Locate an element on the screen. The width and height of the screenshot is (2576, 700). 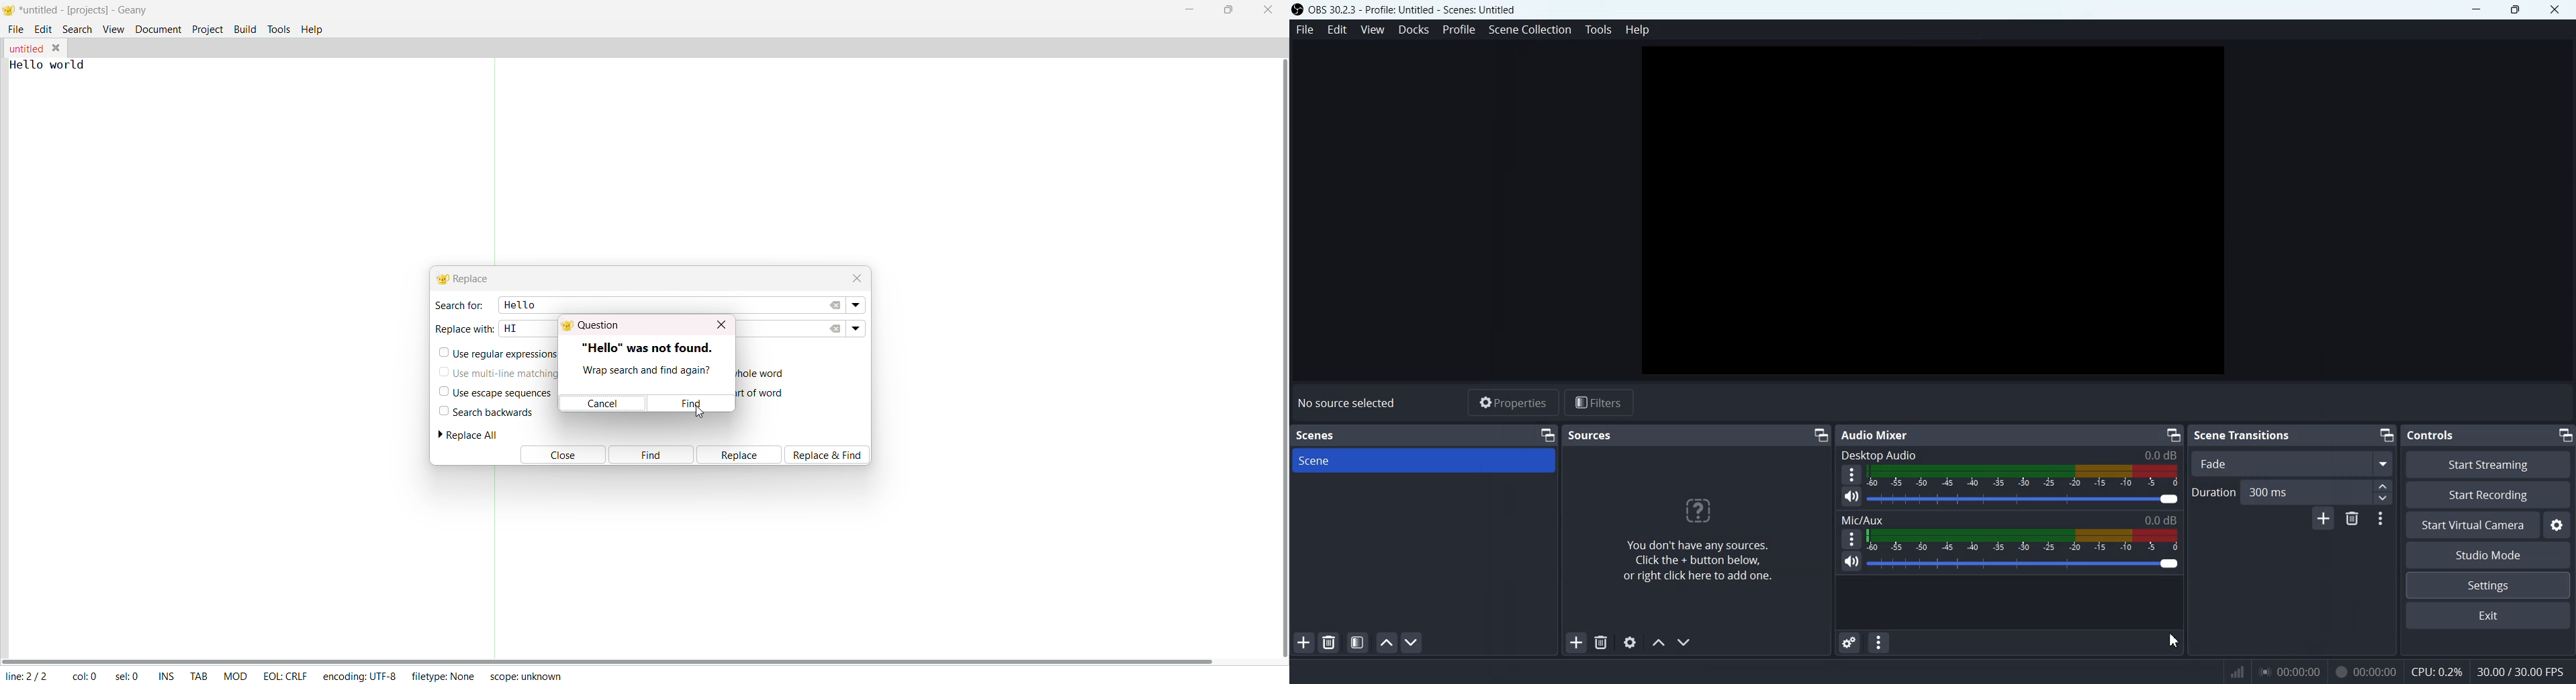
Volume Adjuster is located at coordinates (2025, 563).